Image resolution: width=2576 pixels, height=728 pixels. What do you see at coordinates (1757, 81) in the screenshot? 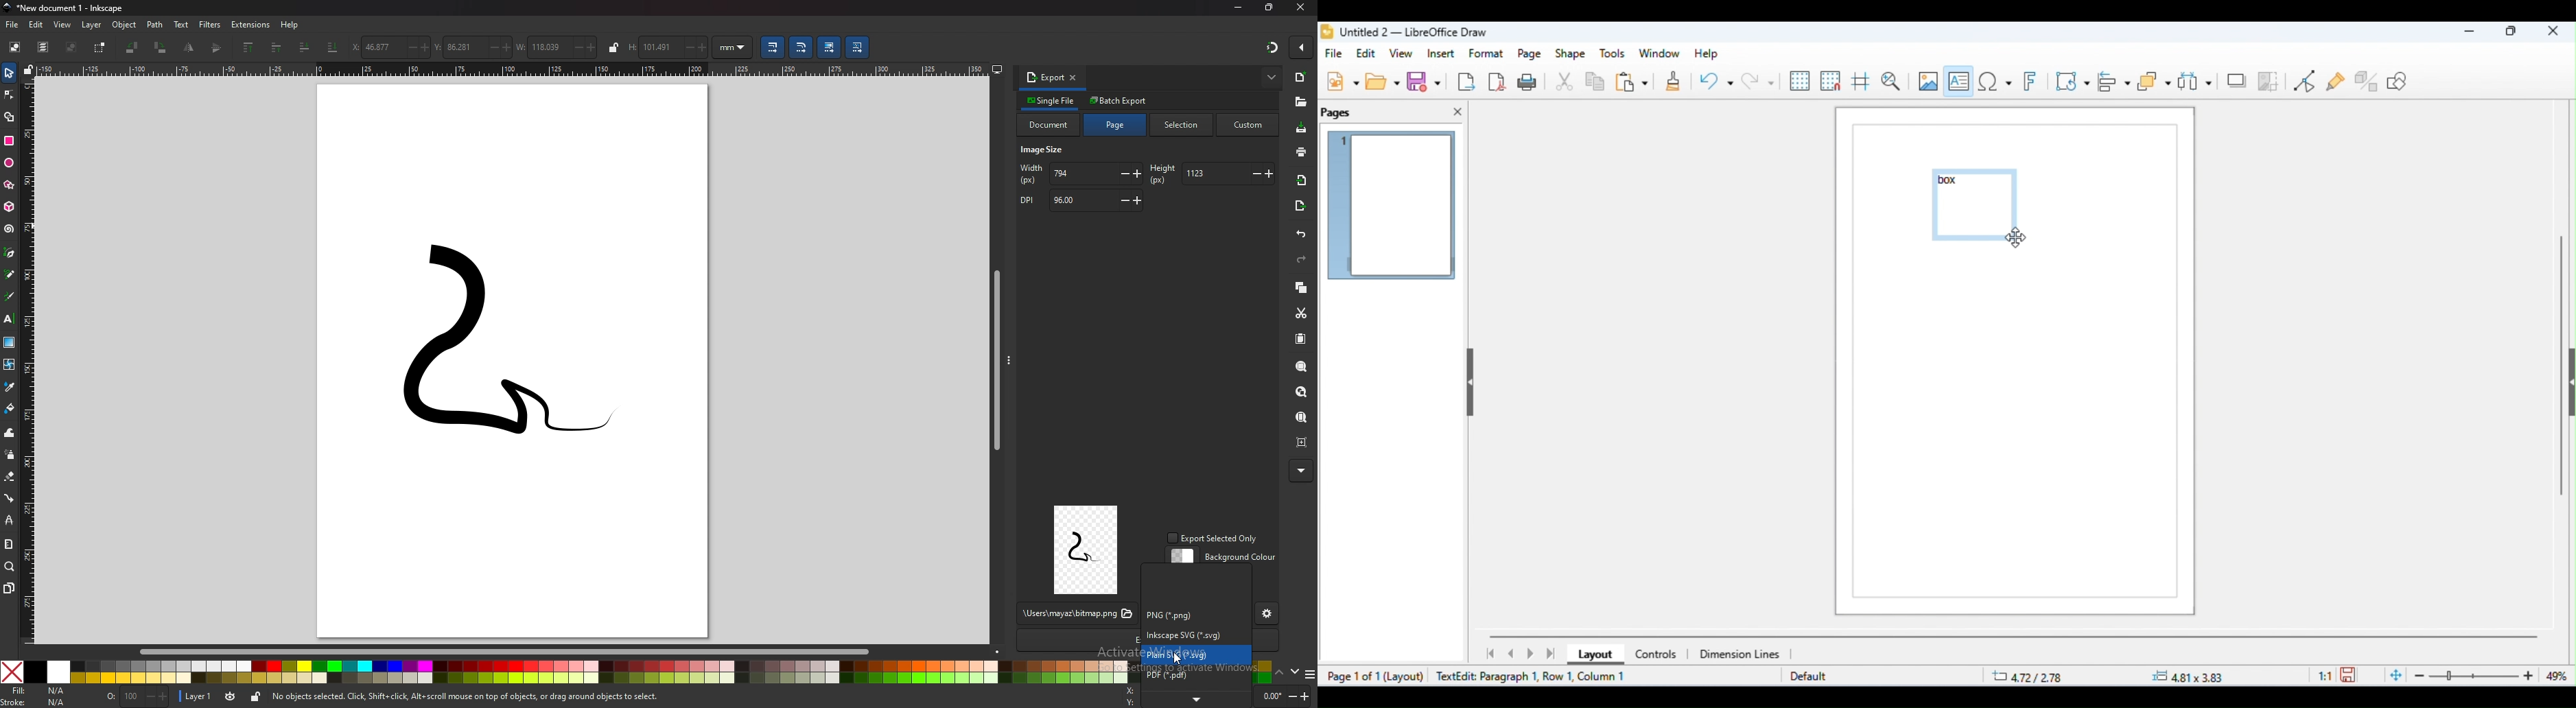
I see `redo` at bounding box center [1757, 81].